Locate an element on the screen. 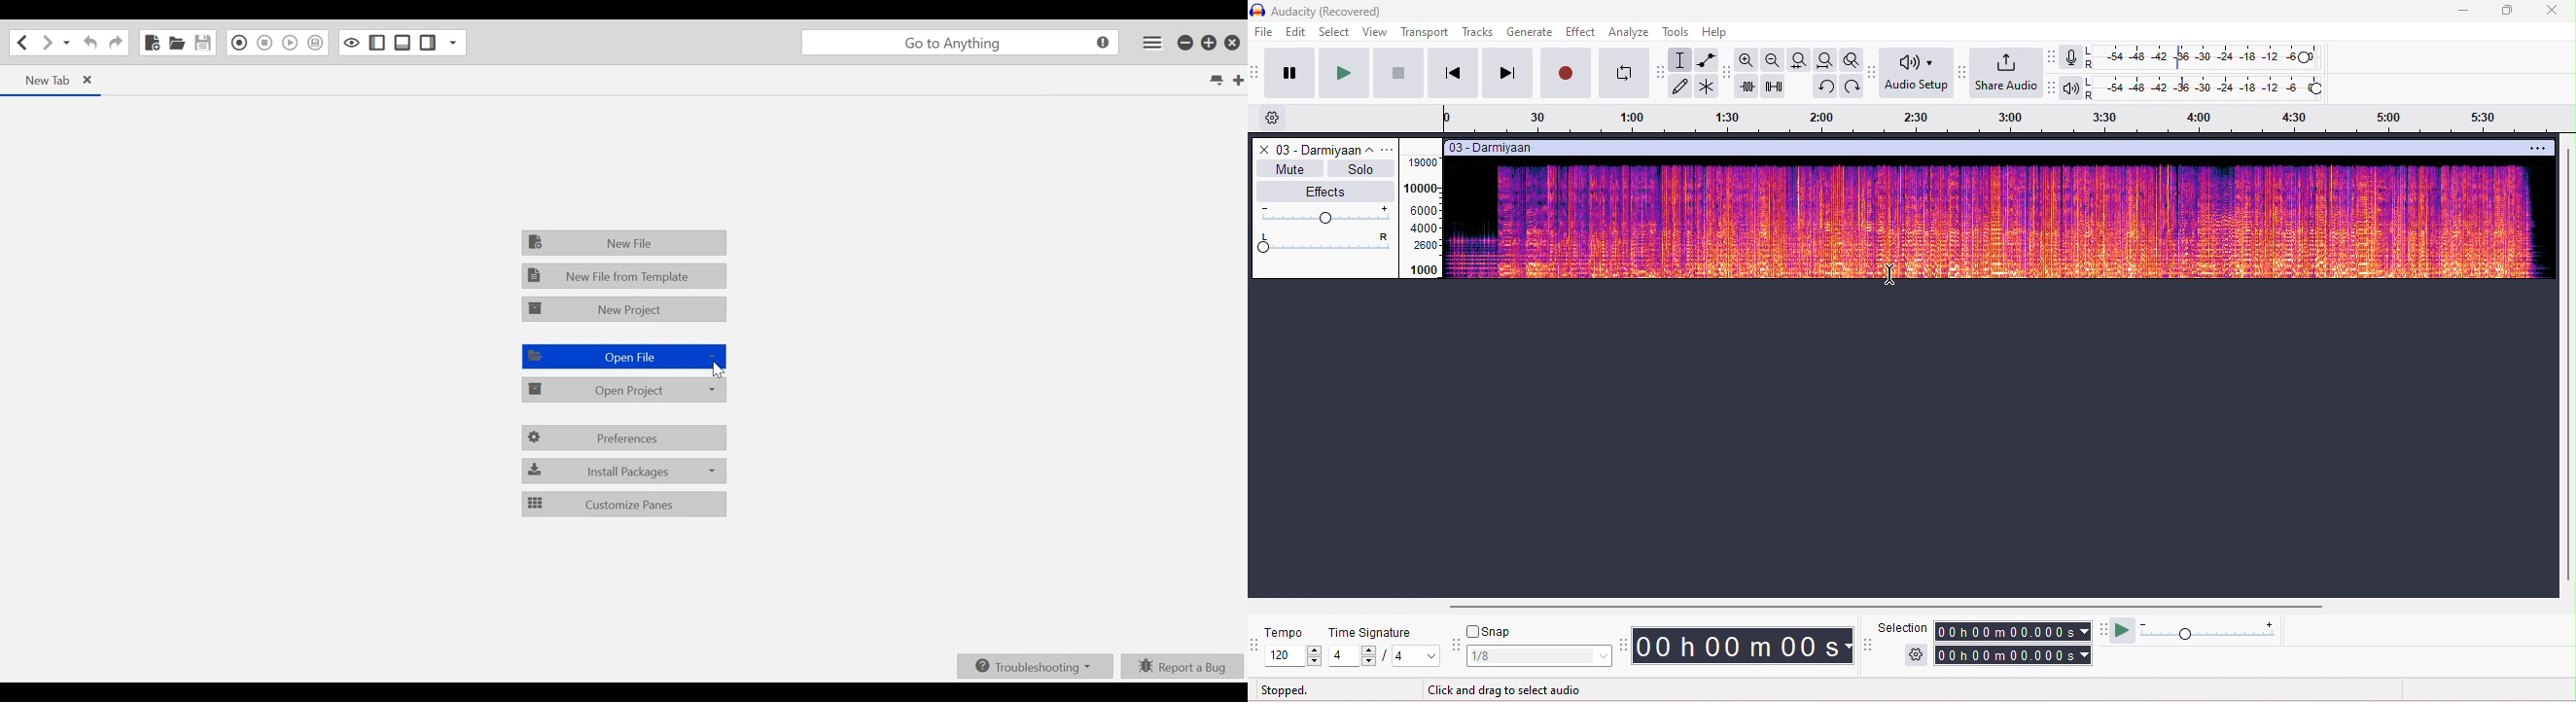 The image size is (2576, 728). silence selection is located at coordinates (1773, 87).